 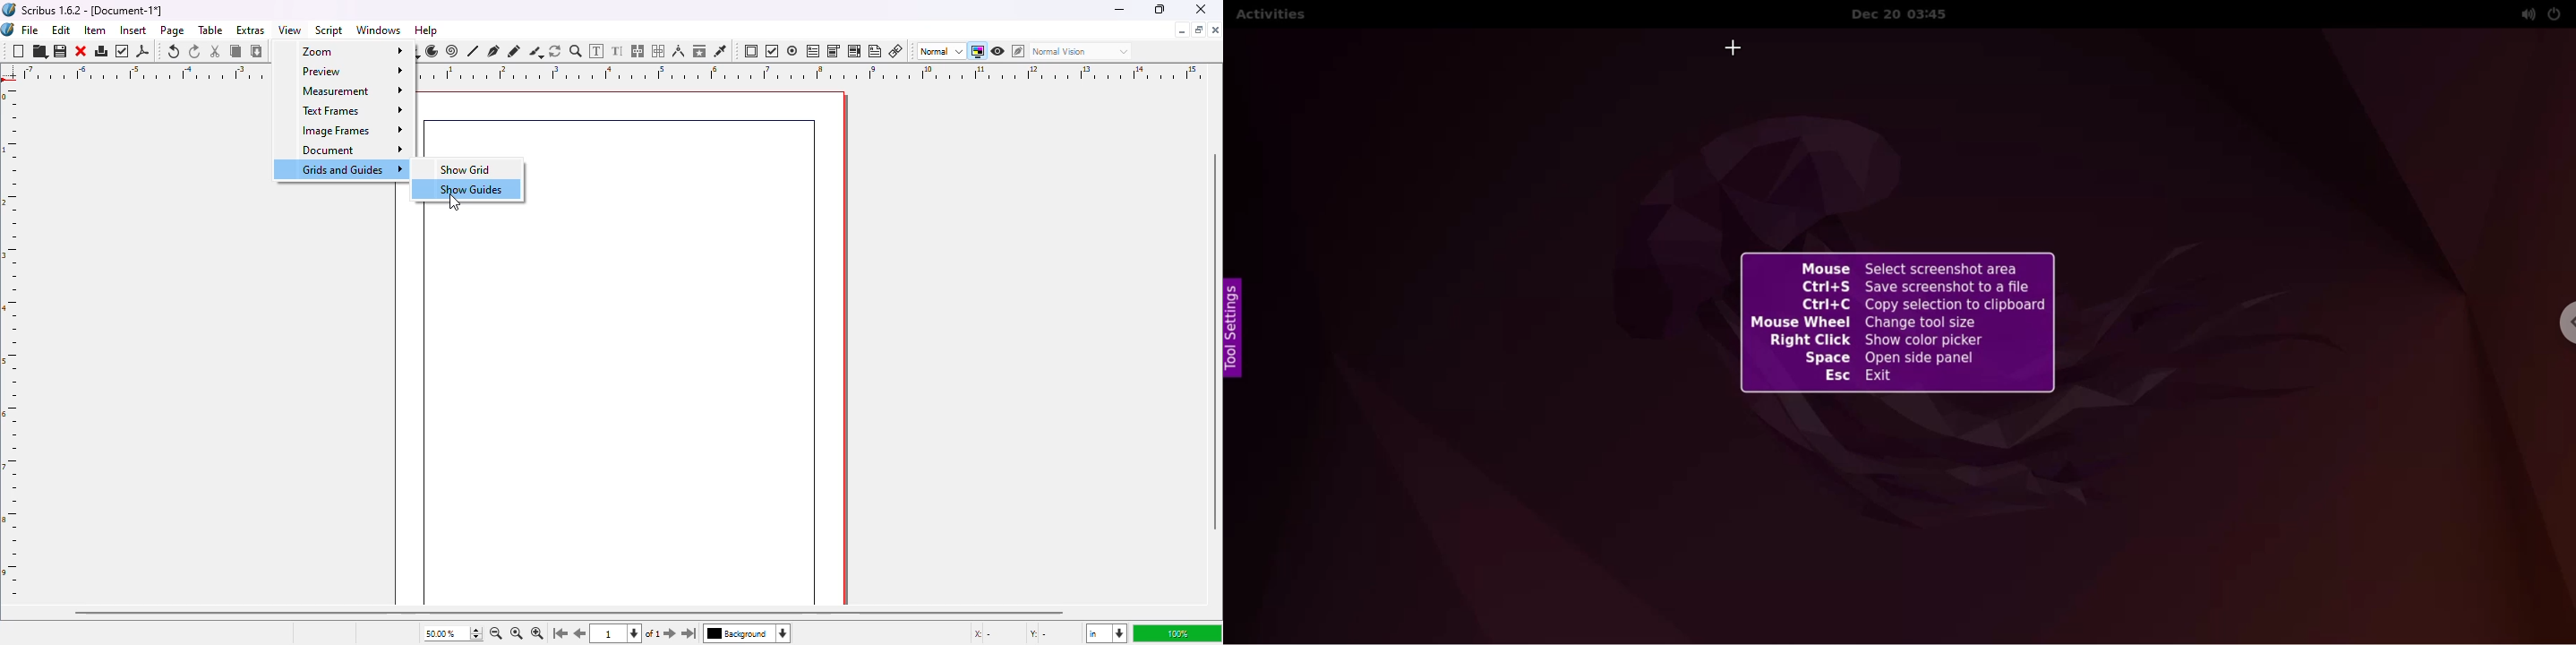 I want to click on measurement, so click(x=342, y=90).